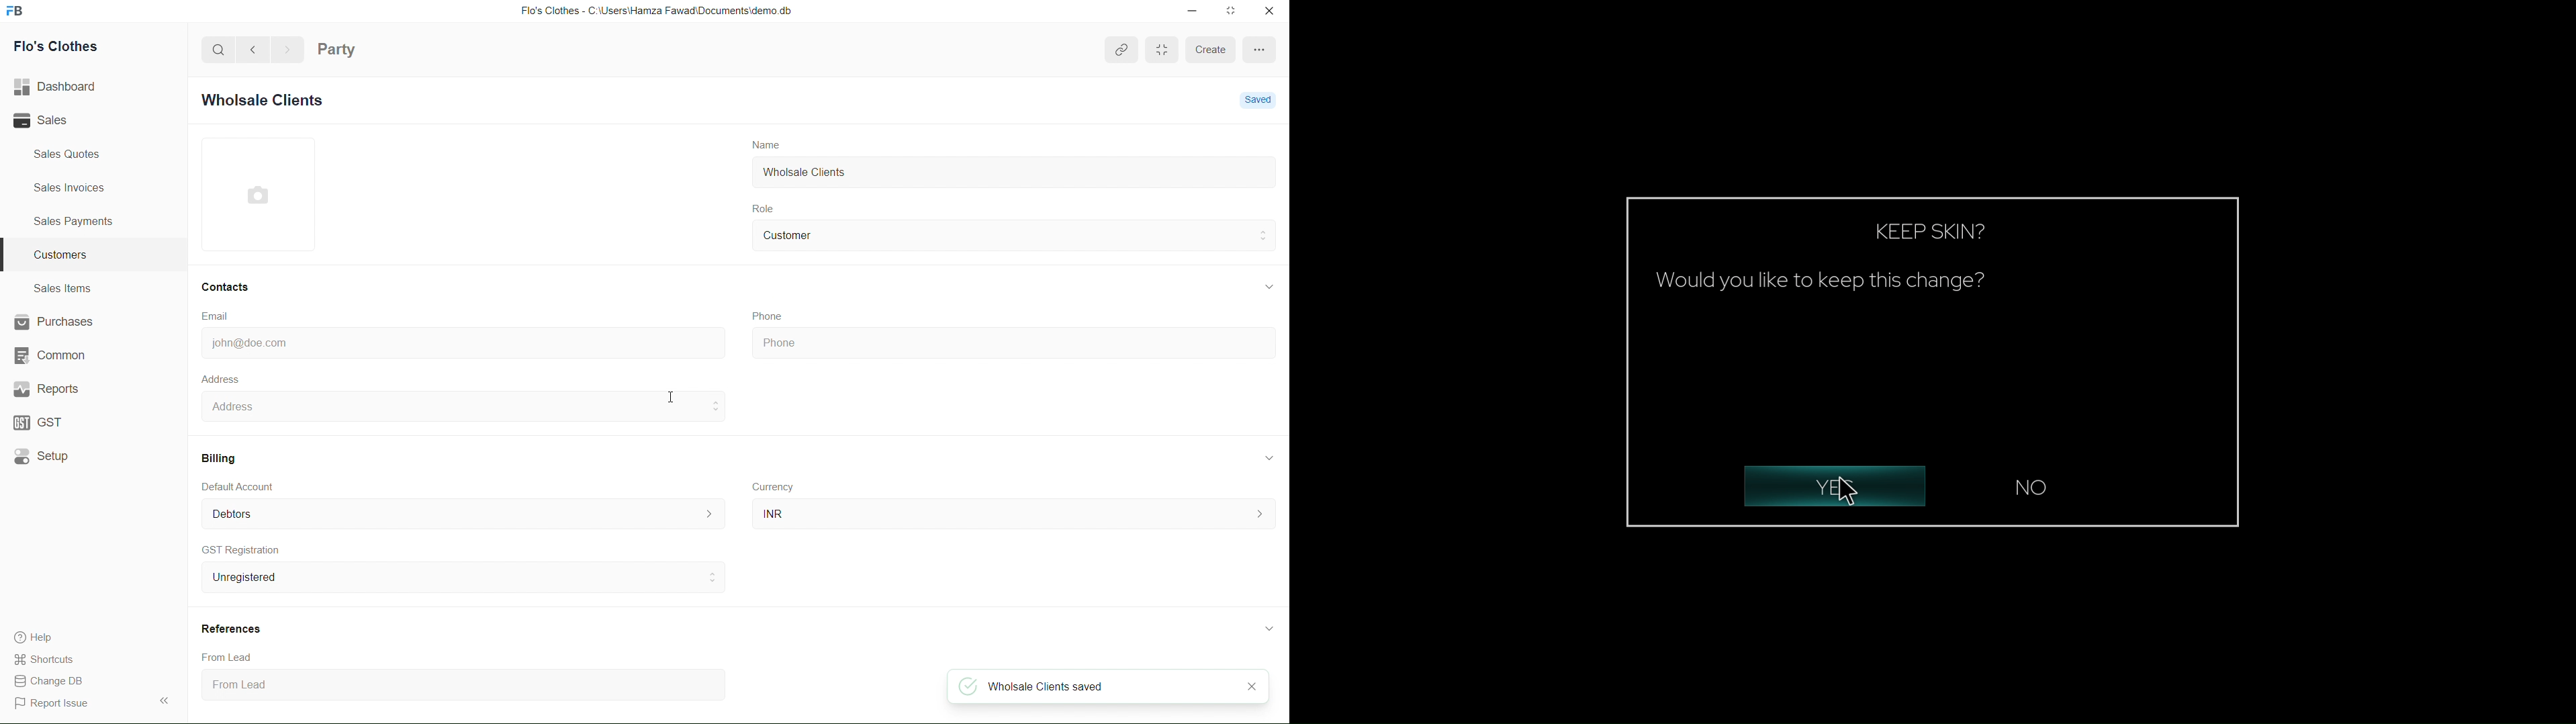 The height and width of the screenshot is (728, 2576). I want to click on john@doe.com, so click(250, 343).